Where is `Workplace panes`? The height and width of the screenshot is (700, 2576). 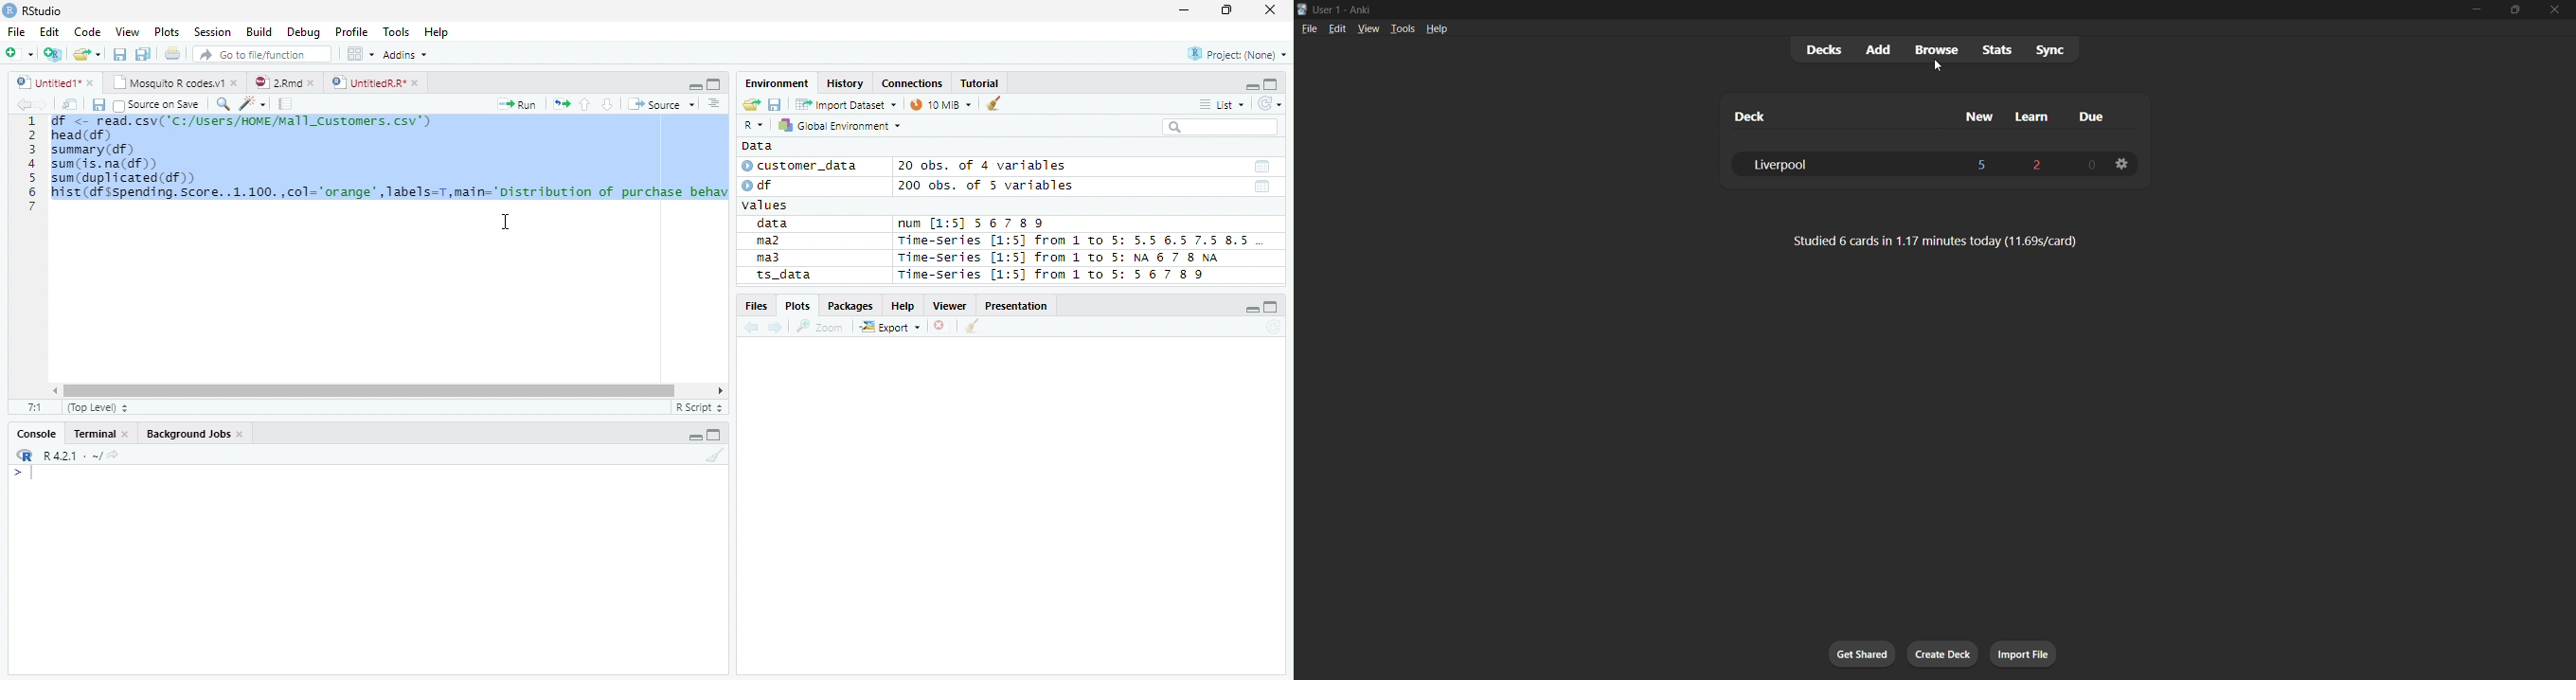 Workplace panes is located at coordinates (360, 54).